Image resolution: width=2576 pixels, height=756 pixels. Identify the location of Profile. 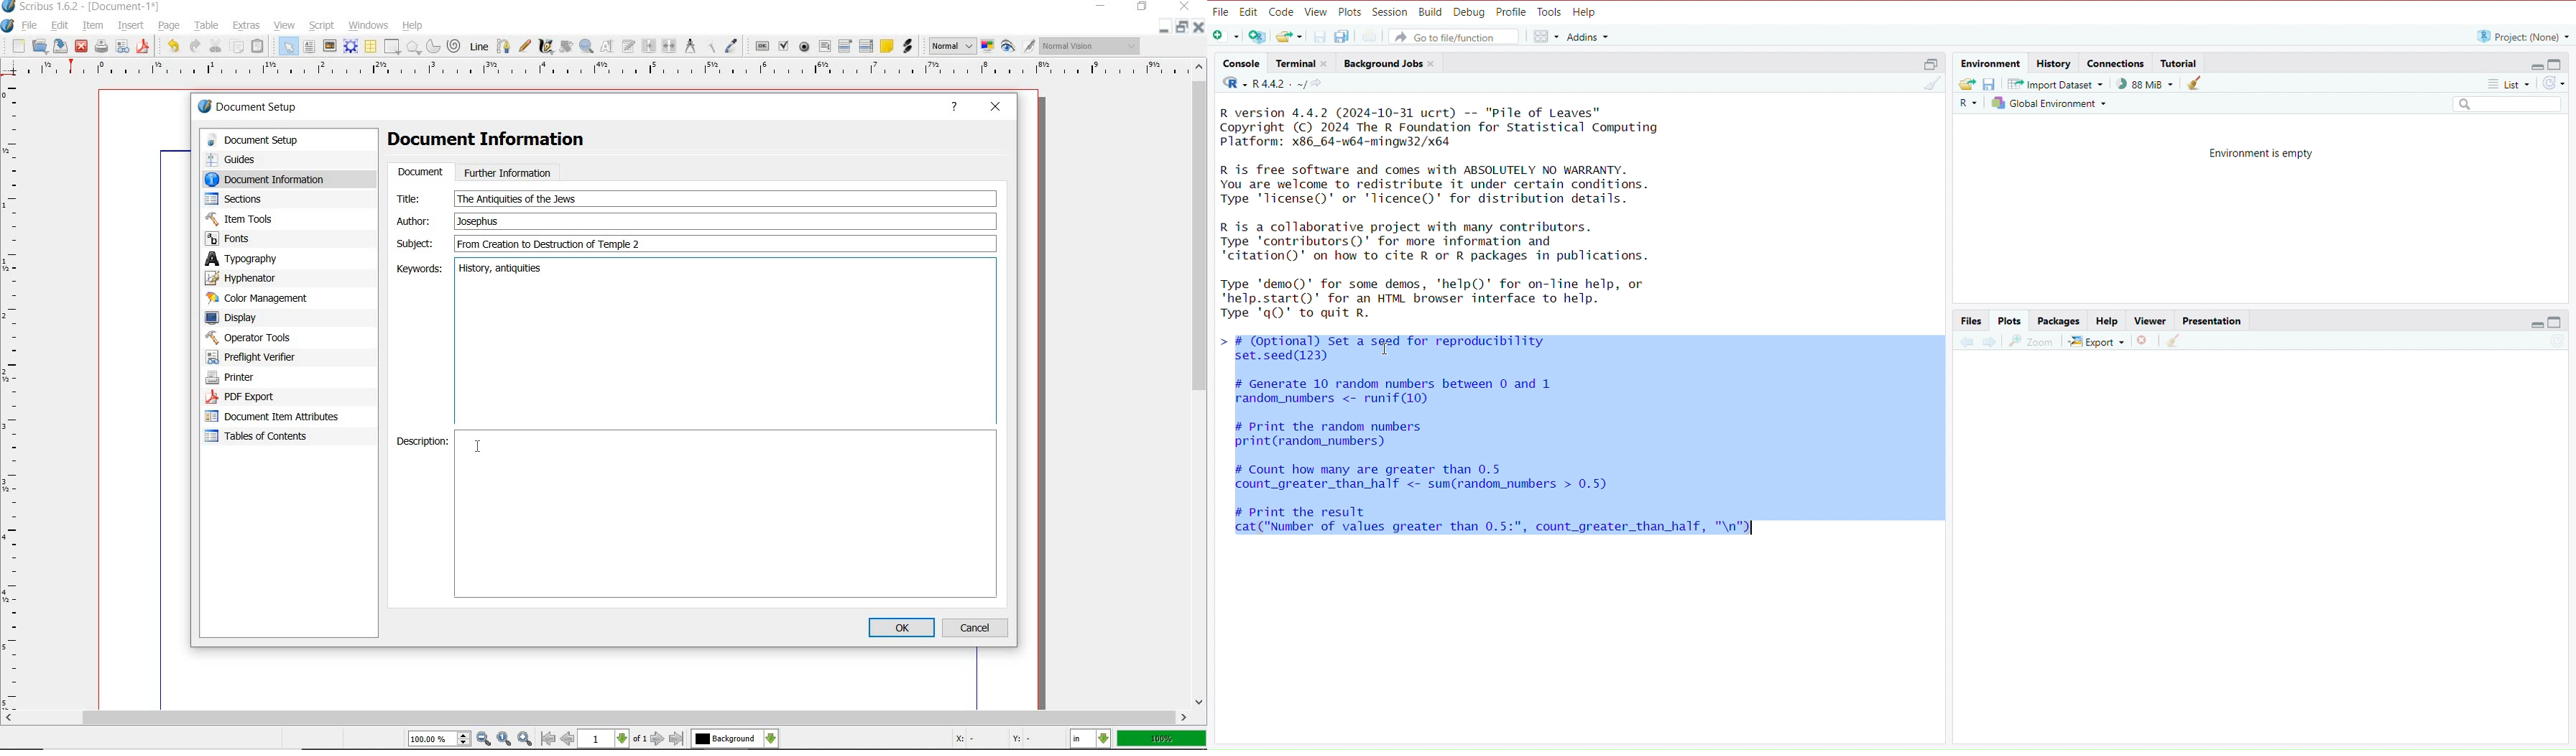
(1512, 11).